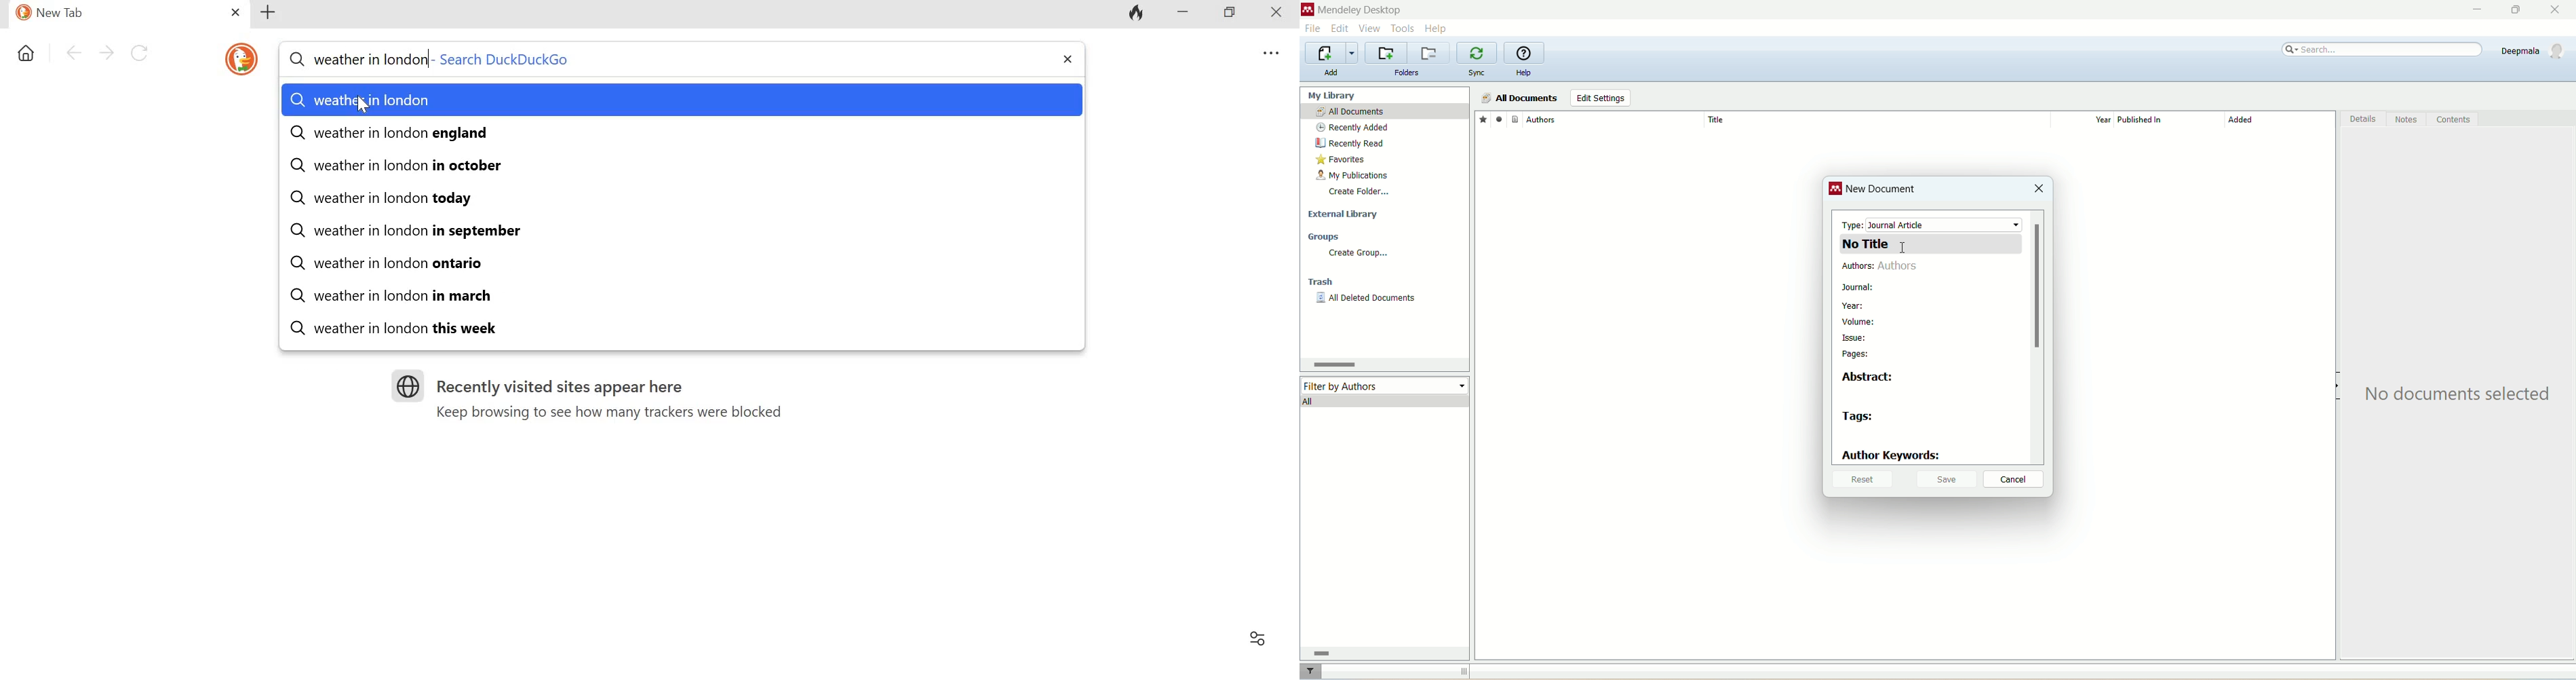  What do you see at coordinates (1382, 653) in the screenshot?
I see `horizontal scroll bar` at bounding box center [1382, 653].